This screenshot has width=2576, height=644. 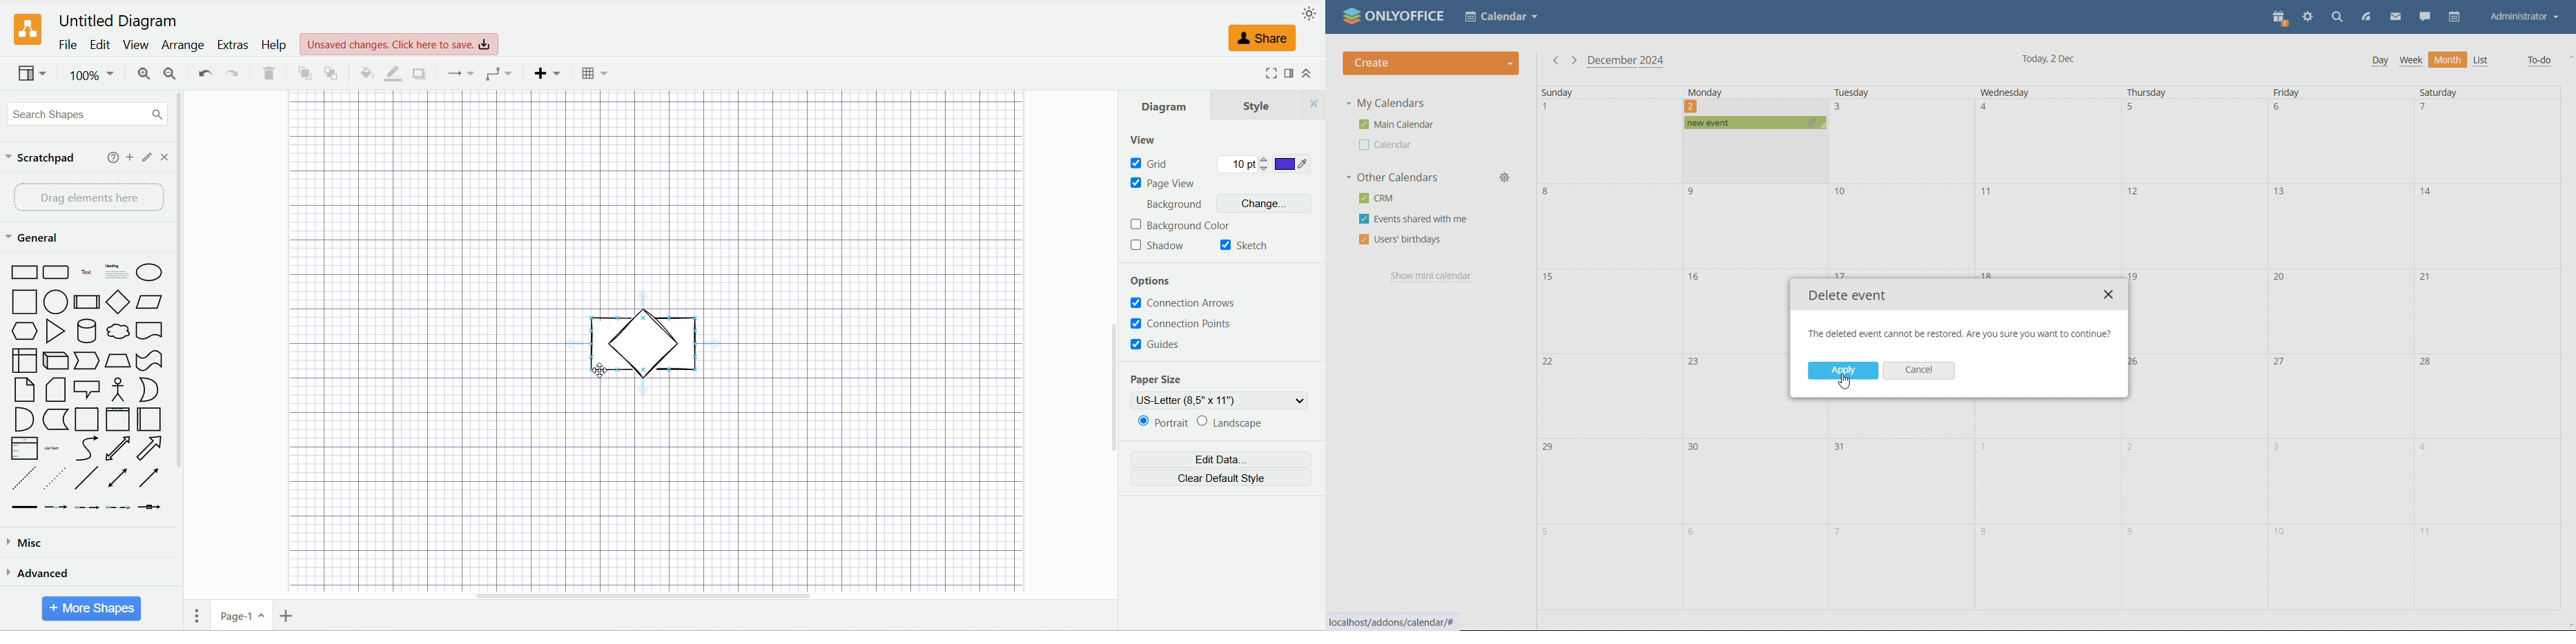 What do you see at coordinates (117, 360) in the screenshot?
I see `trapeziod` at bounding box center [117, 360].